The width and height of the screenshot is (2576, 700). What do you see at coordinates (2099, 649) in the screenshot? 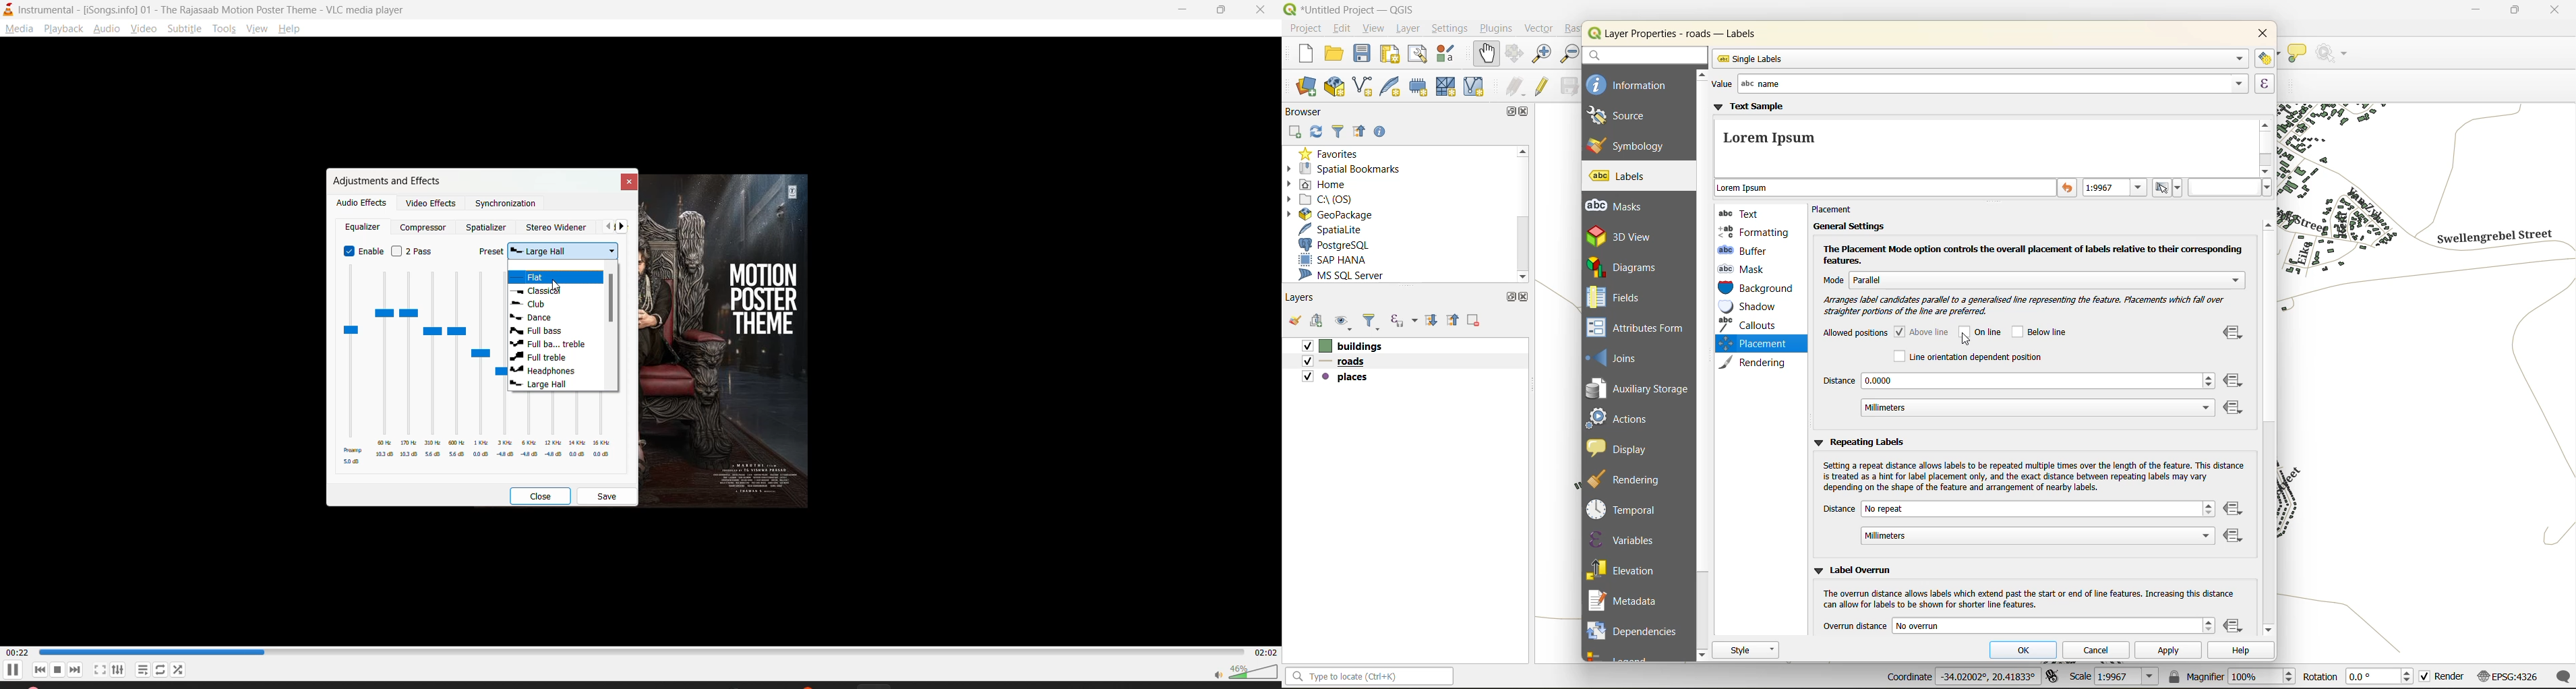
I see `cancel` at bounding box center [2099, 649].